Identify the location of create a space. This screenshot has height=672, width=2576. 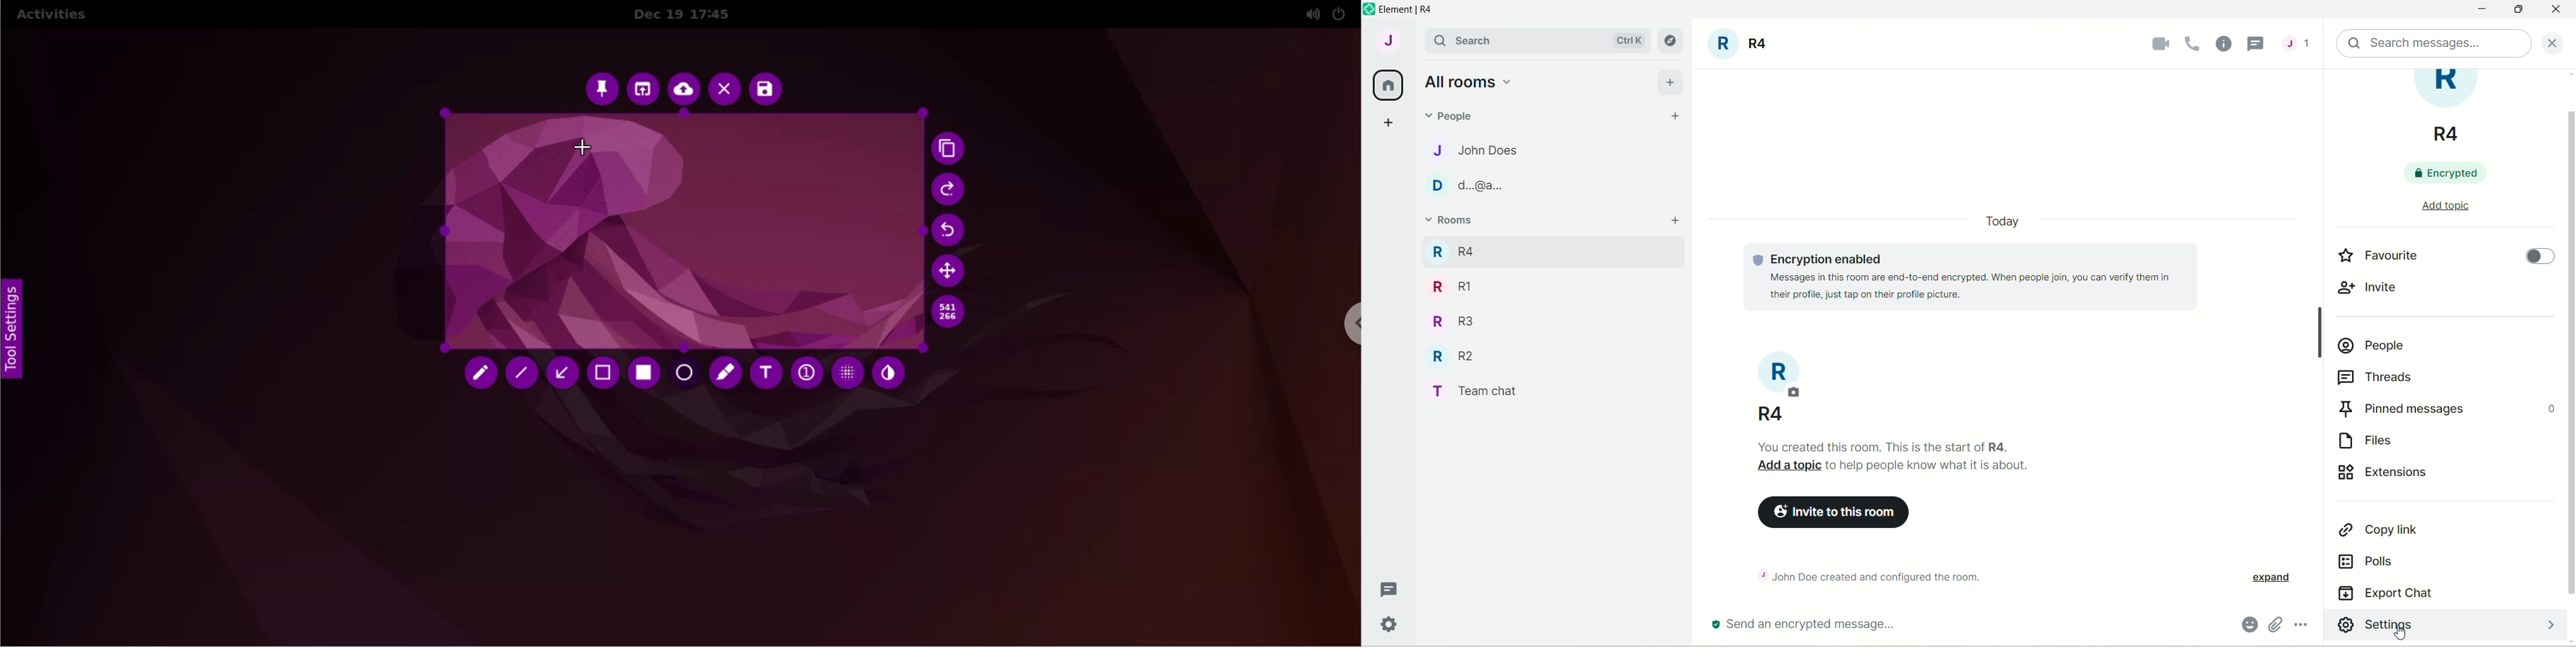
(1387, 122).